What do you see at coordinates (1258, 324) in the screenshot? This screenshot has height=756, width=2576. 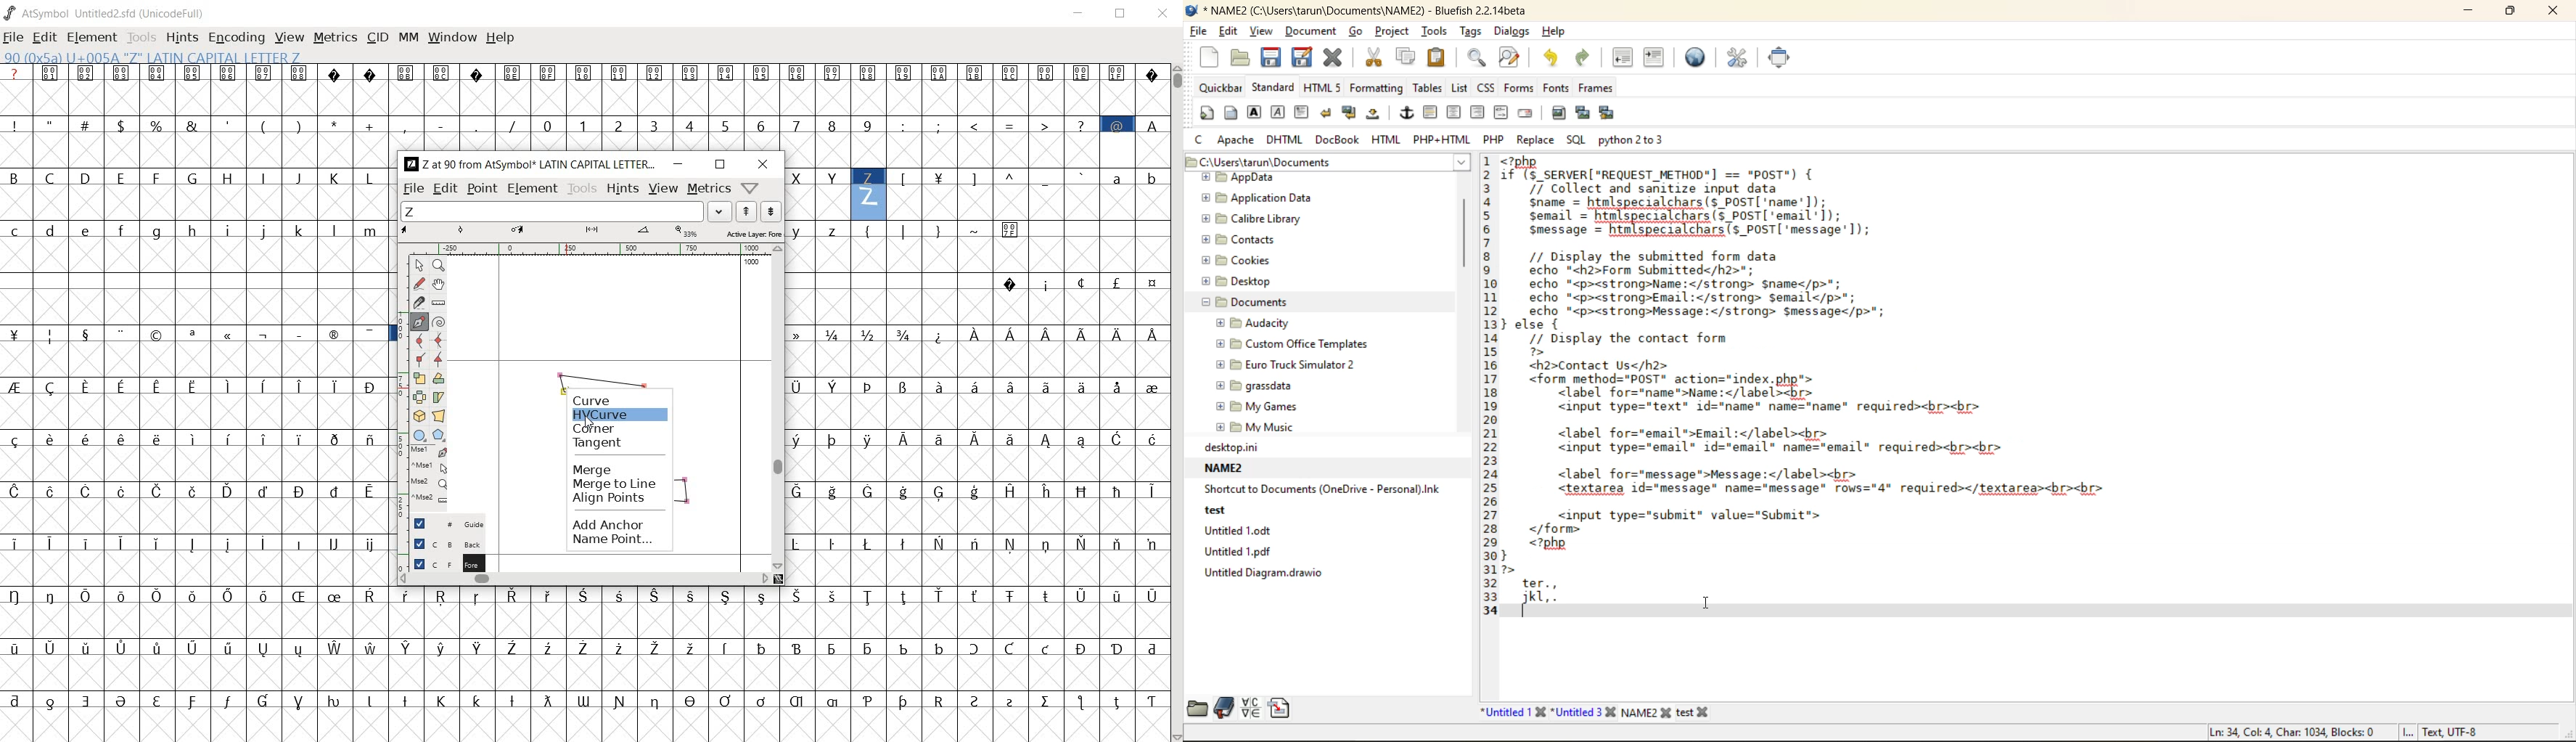 I see `Audacity` at bounding box center [1258, 324].